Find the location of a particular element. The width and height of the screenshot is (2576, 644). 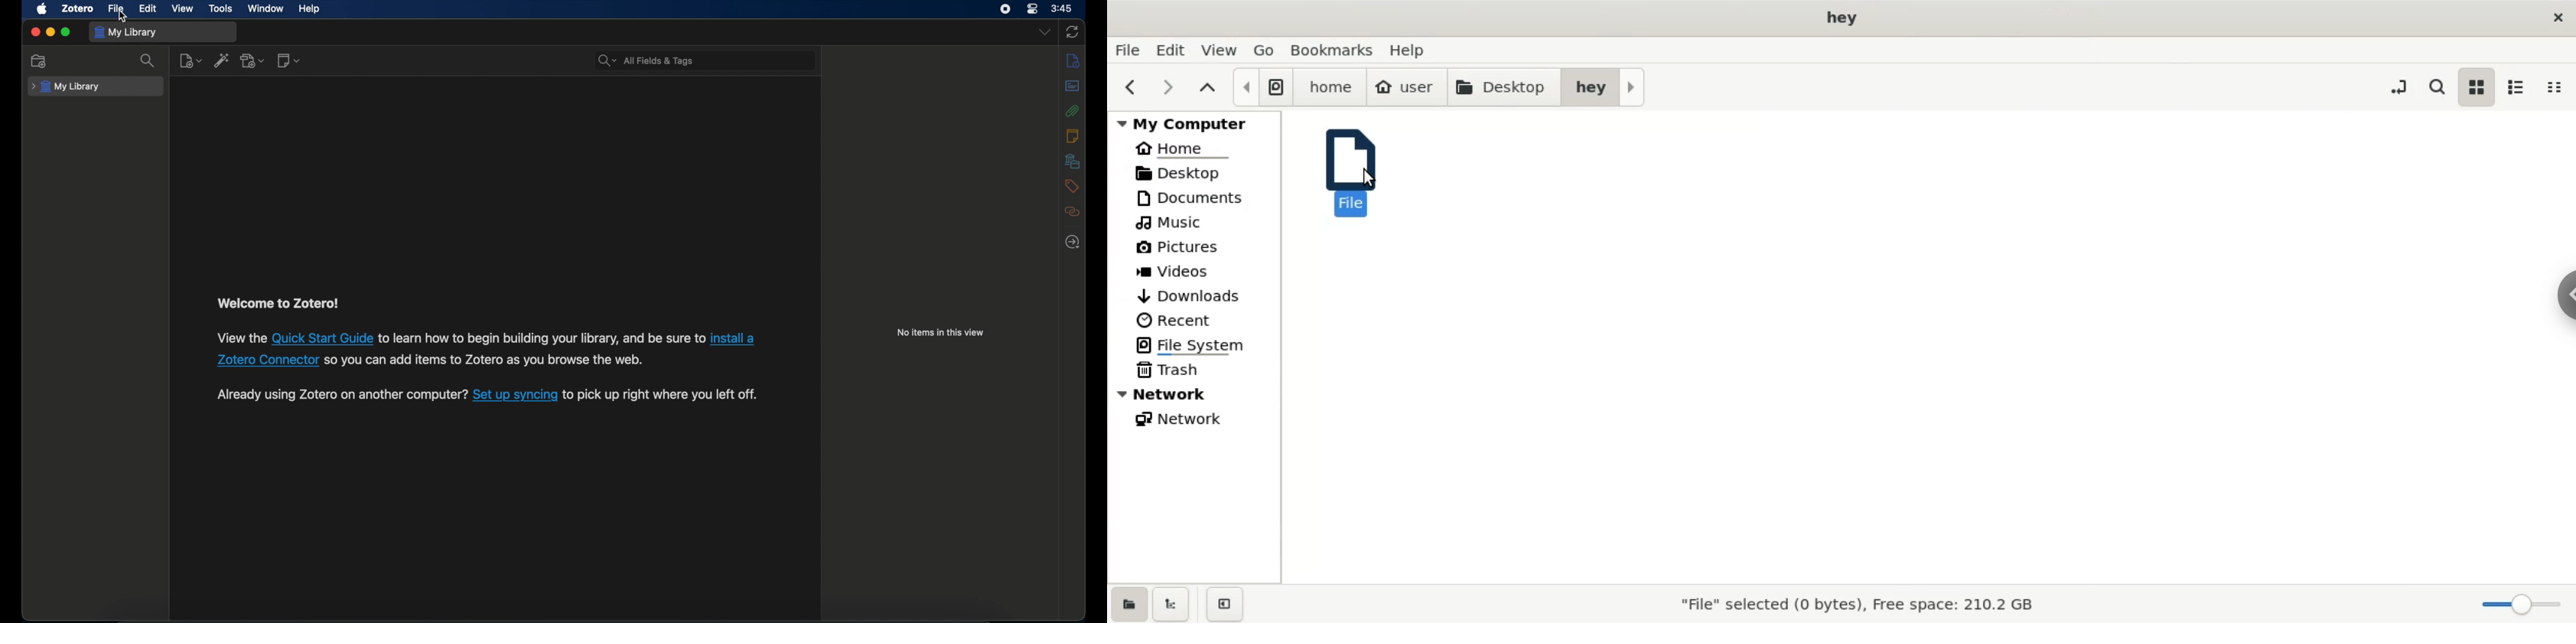

view is located at coordinates (183, 9).